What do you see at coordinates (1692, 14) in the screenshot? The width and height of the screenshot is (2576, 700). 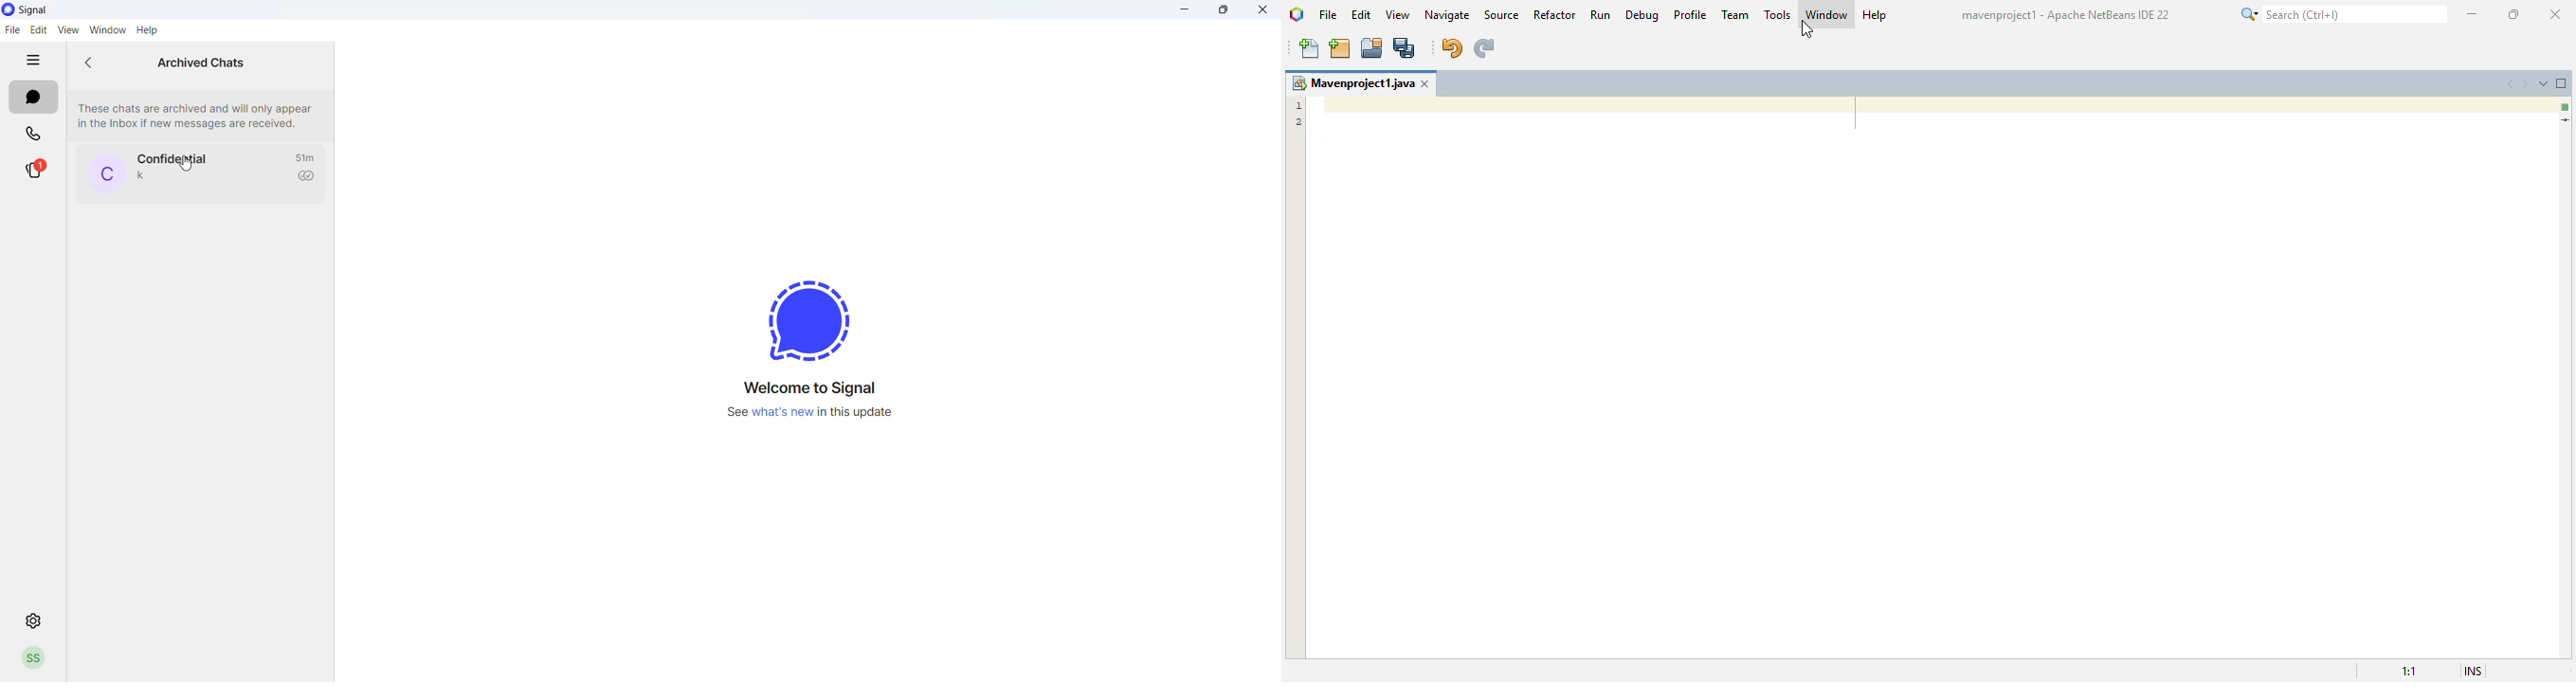 I see `profile` at bounding box center [1692, 14].